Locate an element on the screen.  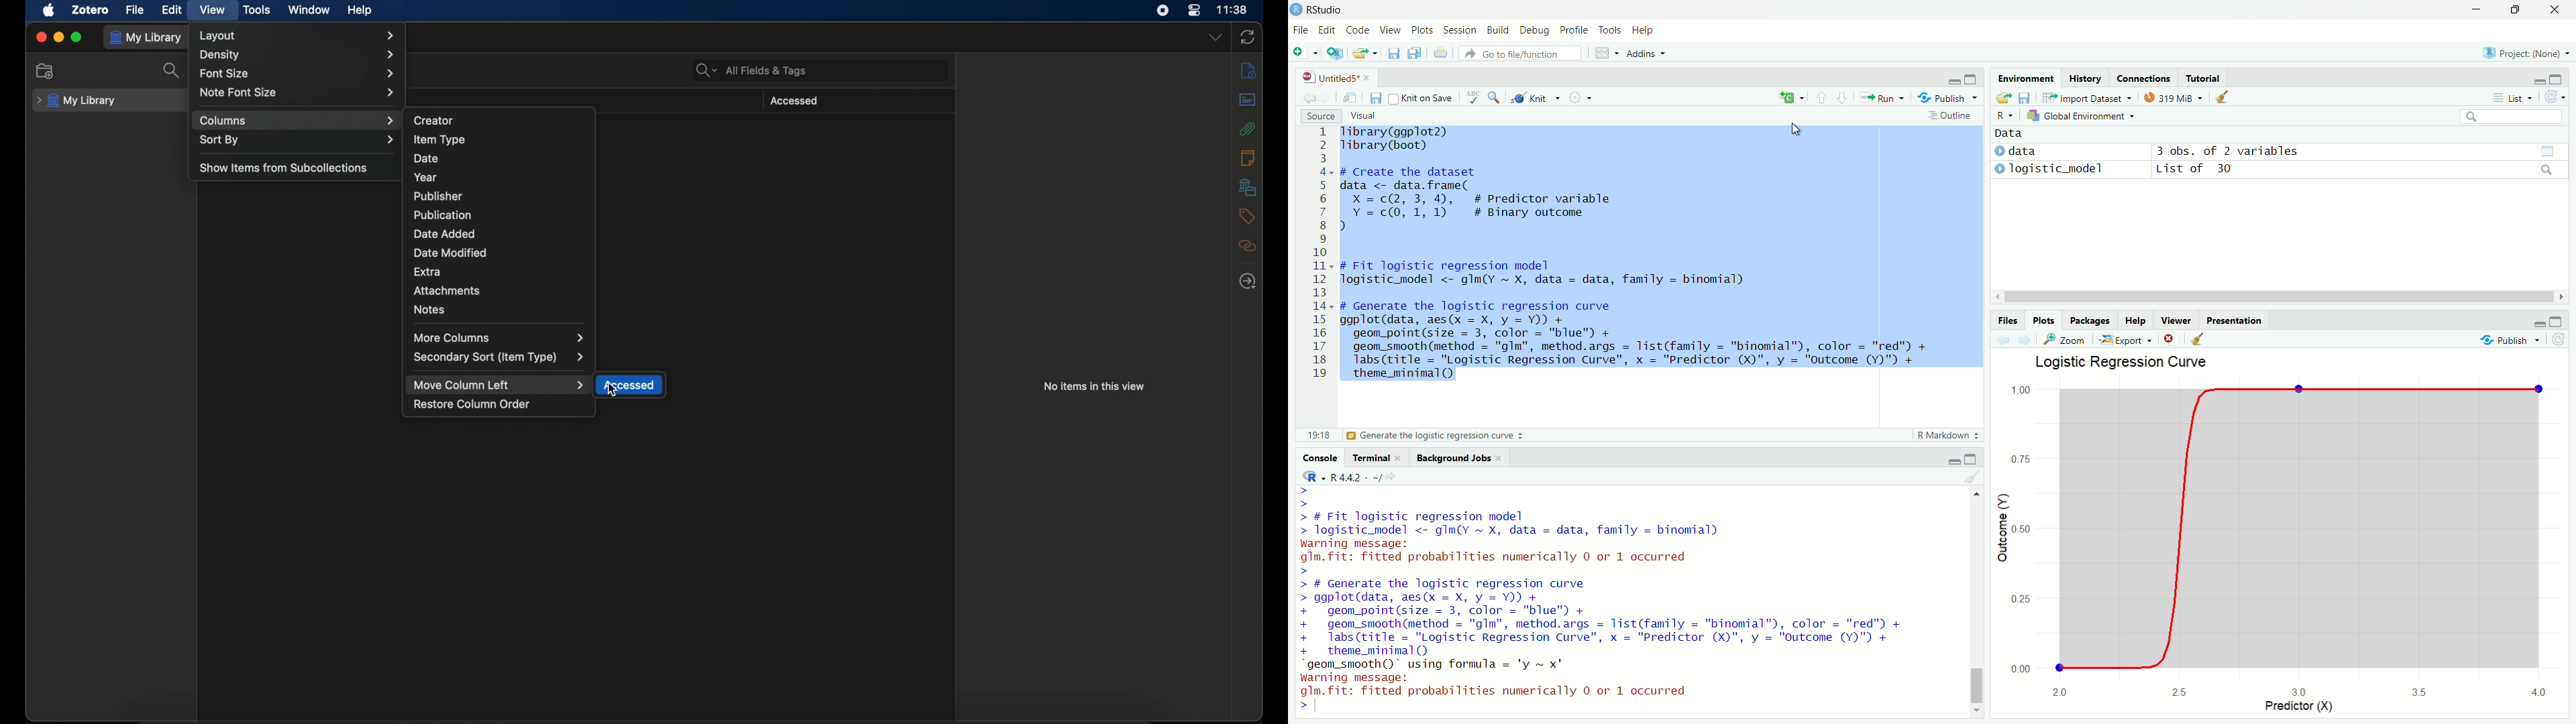
maximize is located at coordinates (2556, 80).